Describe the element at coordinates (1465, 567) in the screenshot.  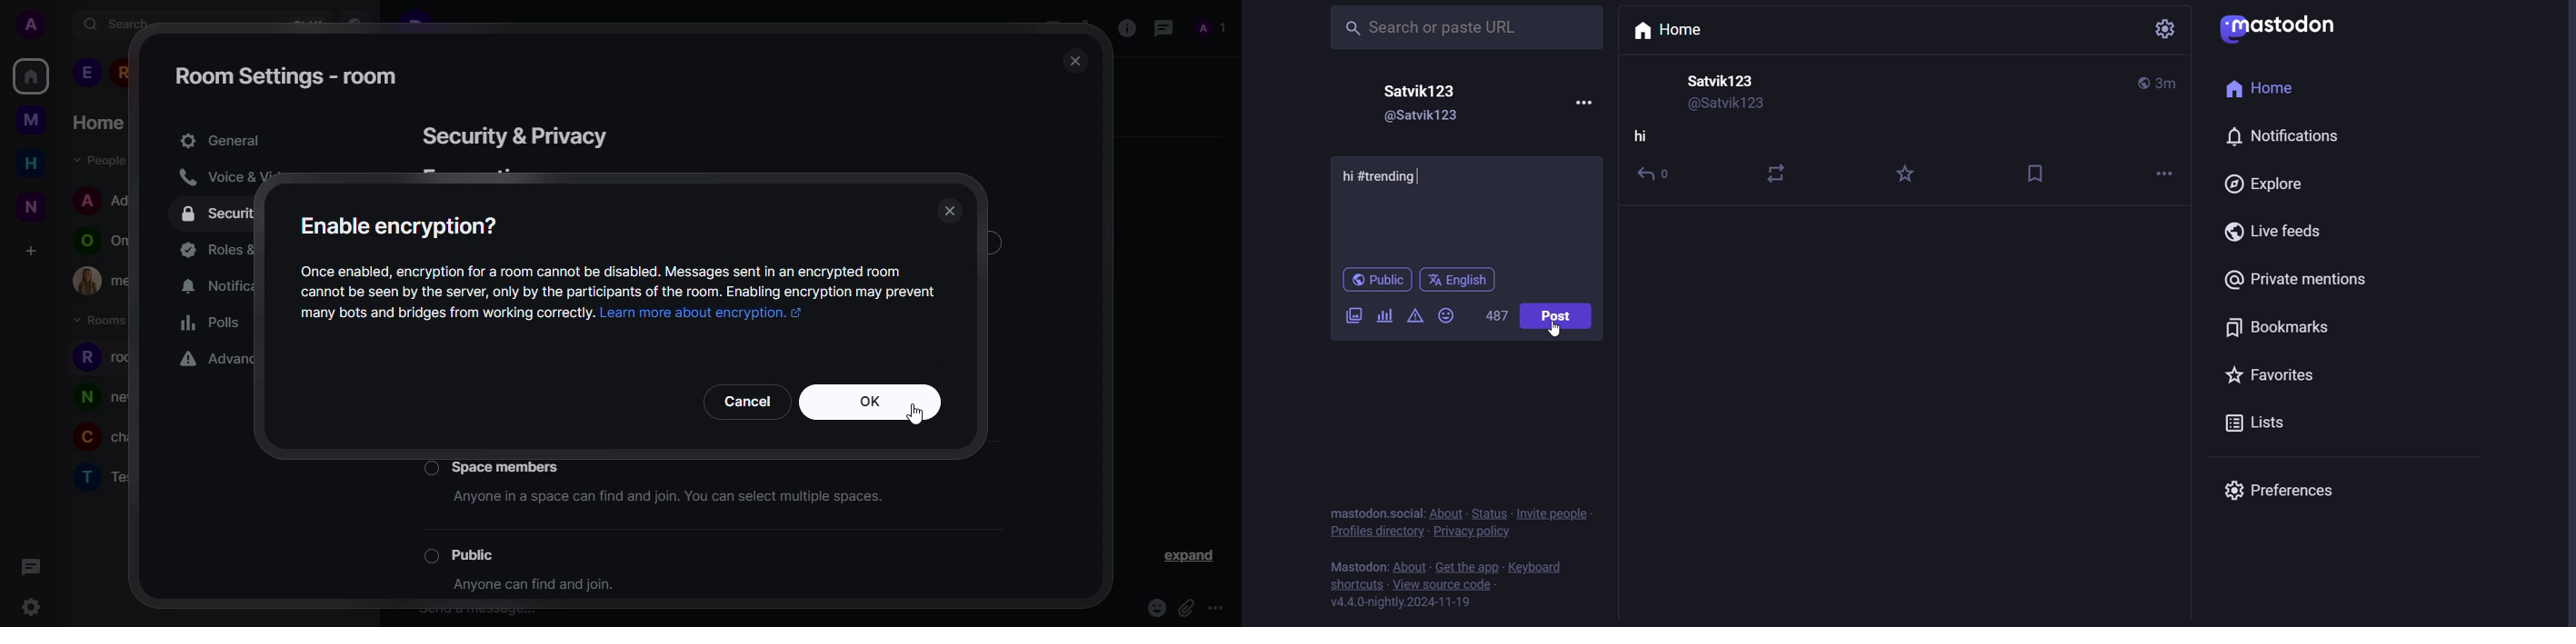
I see `get the app` at that location.